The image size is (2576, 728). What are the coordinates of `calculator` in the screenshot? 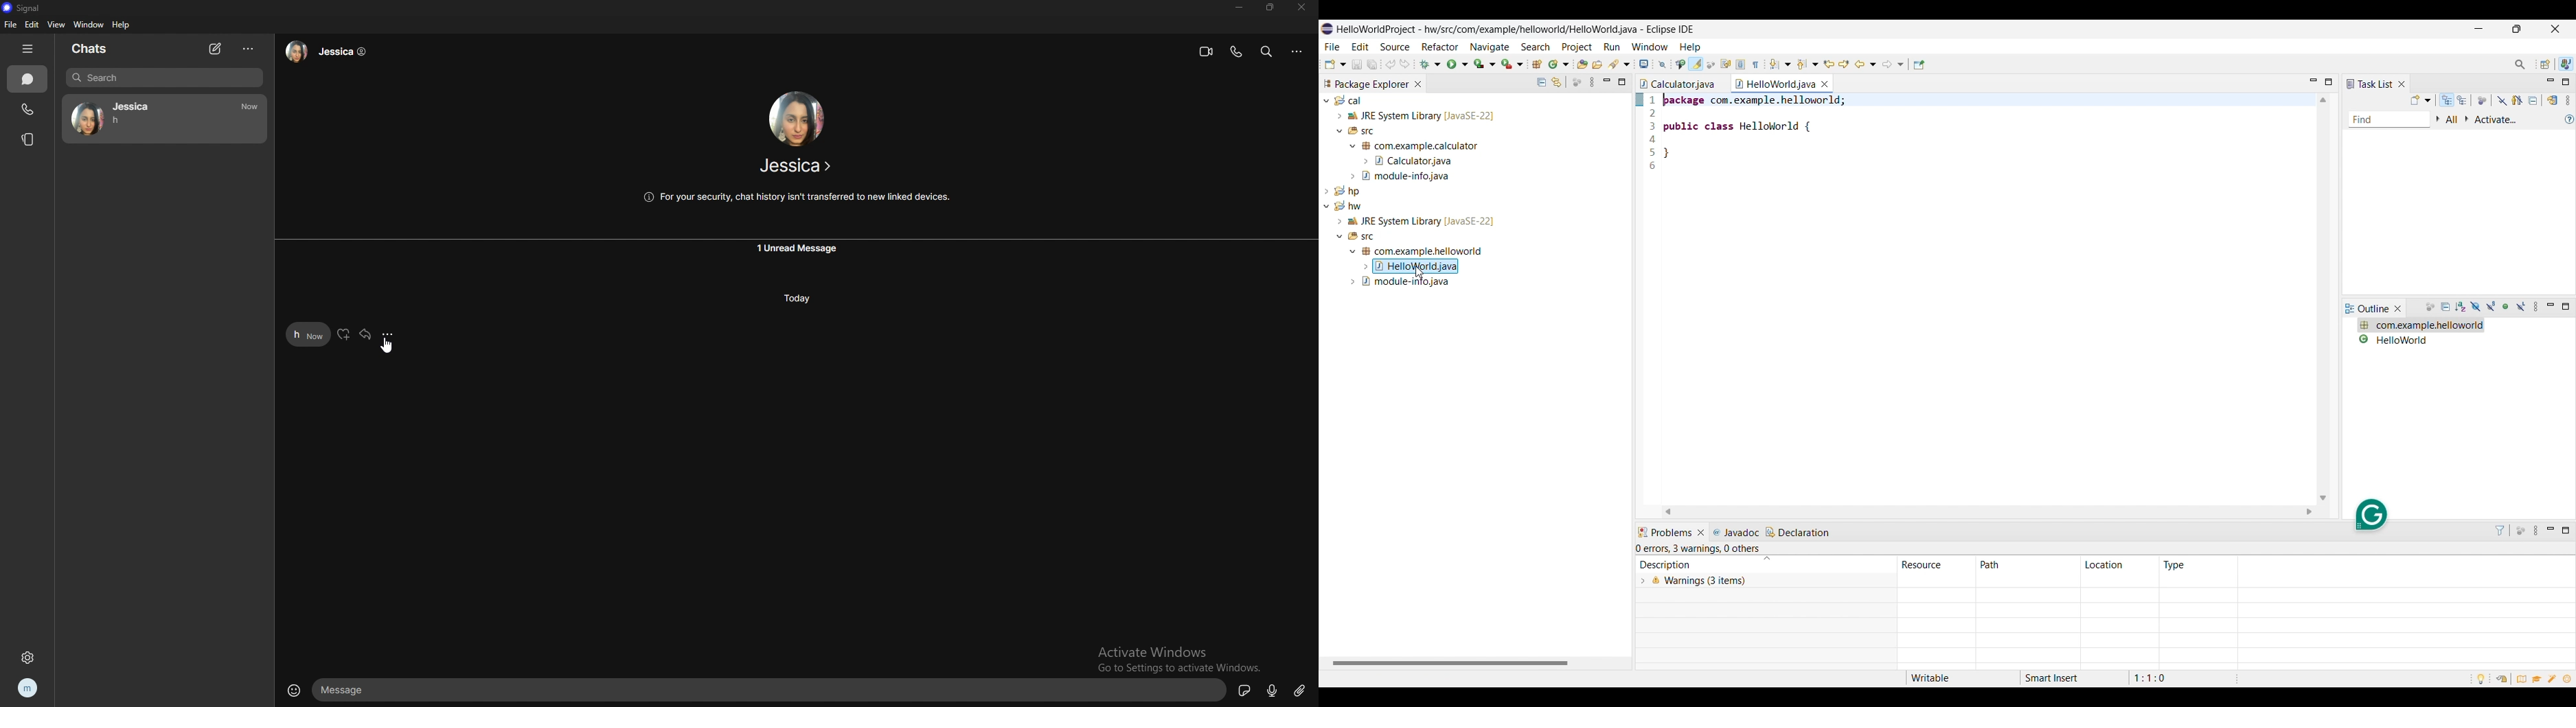 It's located at (2419, 339).